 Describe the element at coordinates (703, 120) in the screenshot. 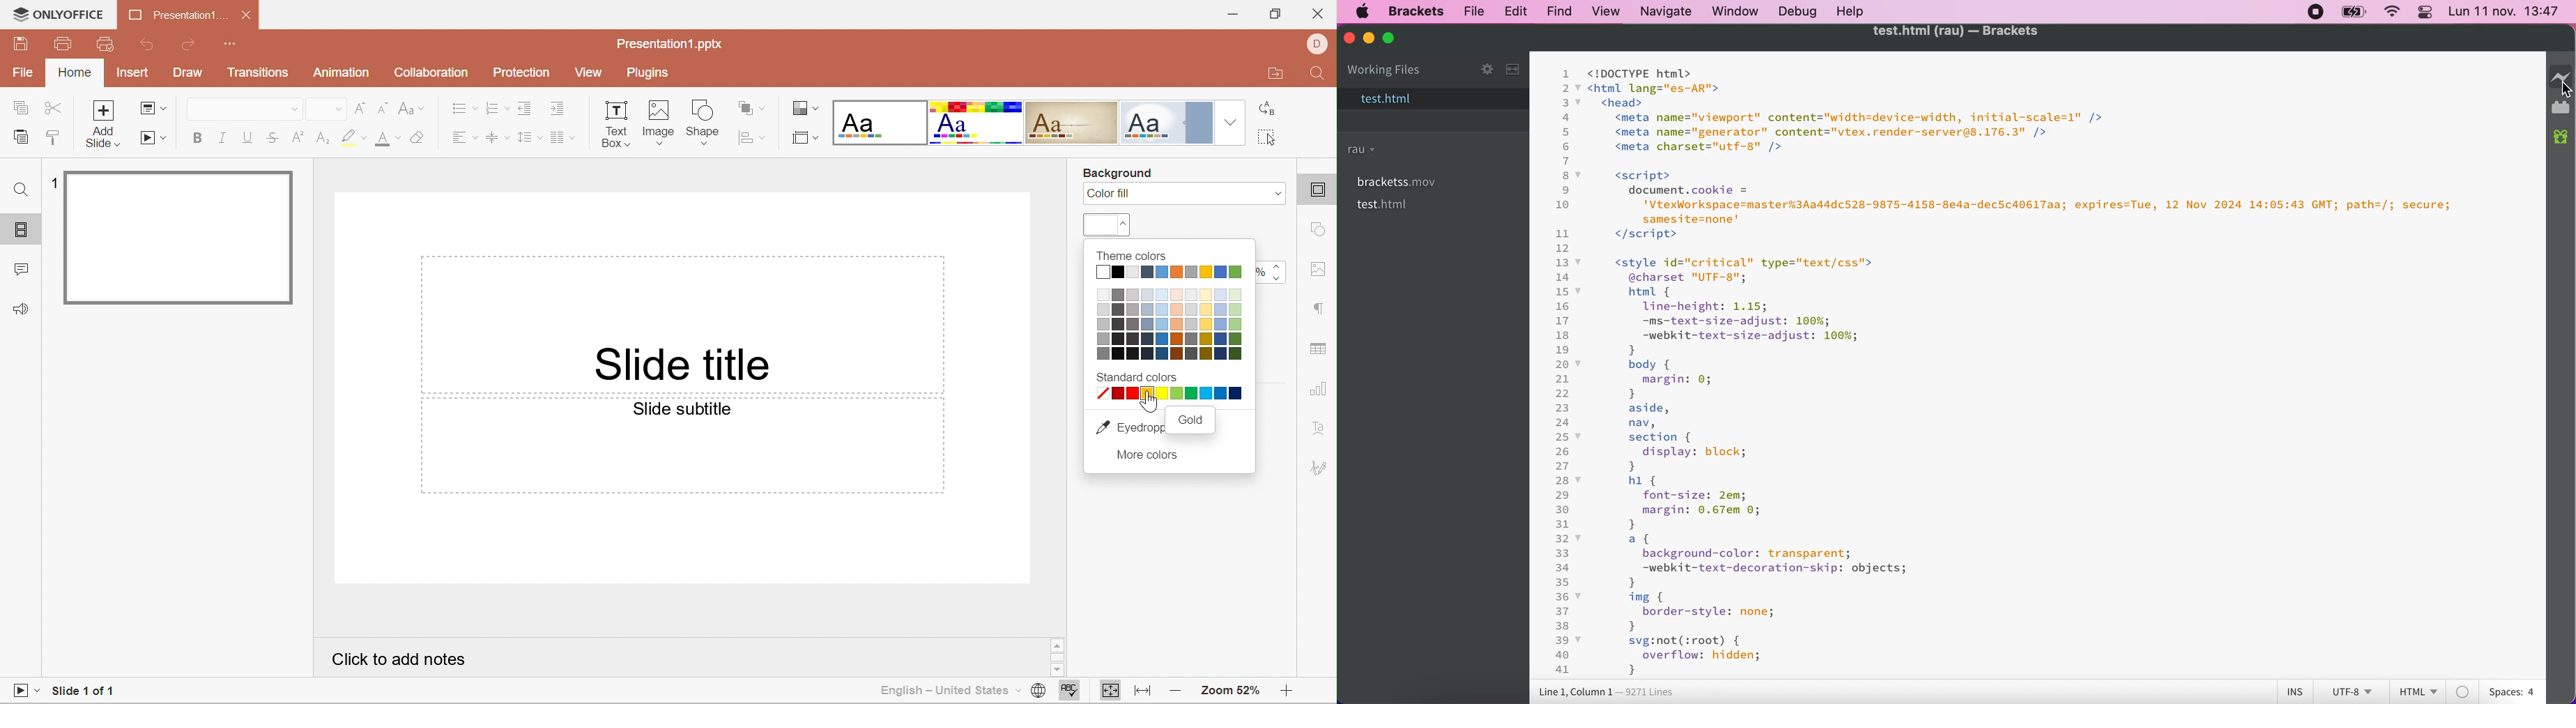

I see `Shape` at that location.